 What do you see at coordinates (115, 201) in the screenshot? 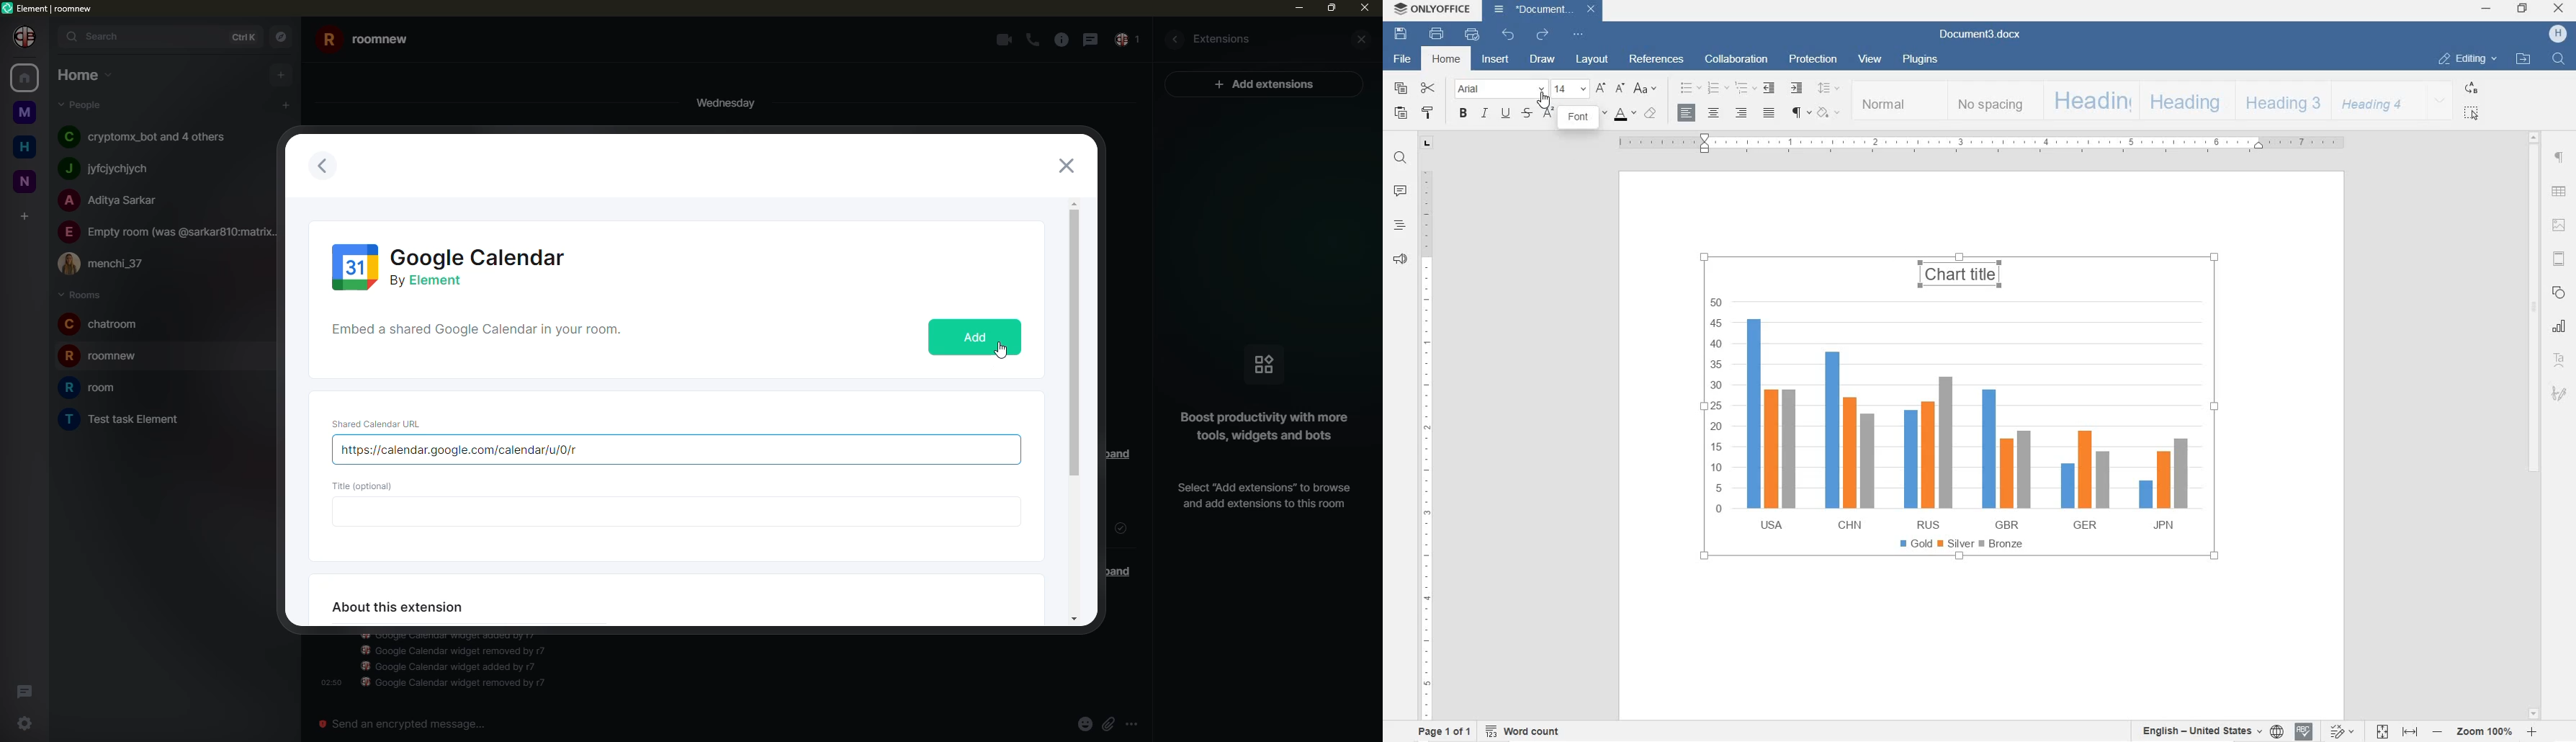
I see `people` at bounding box center [115, 201].